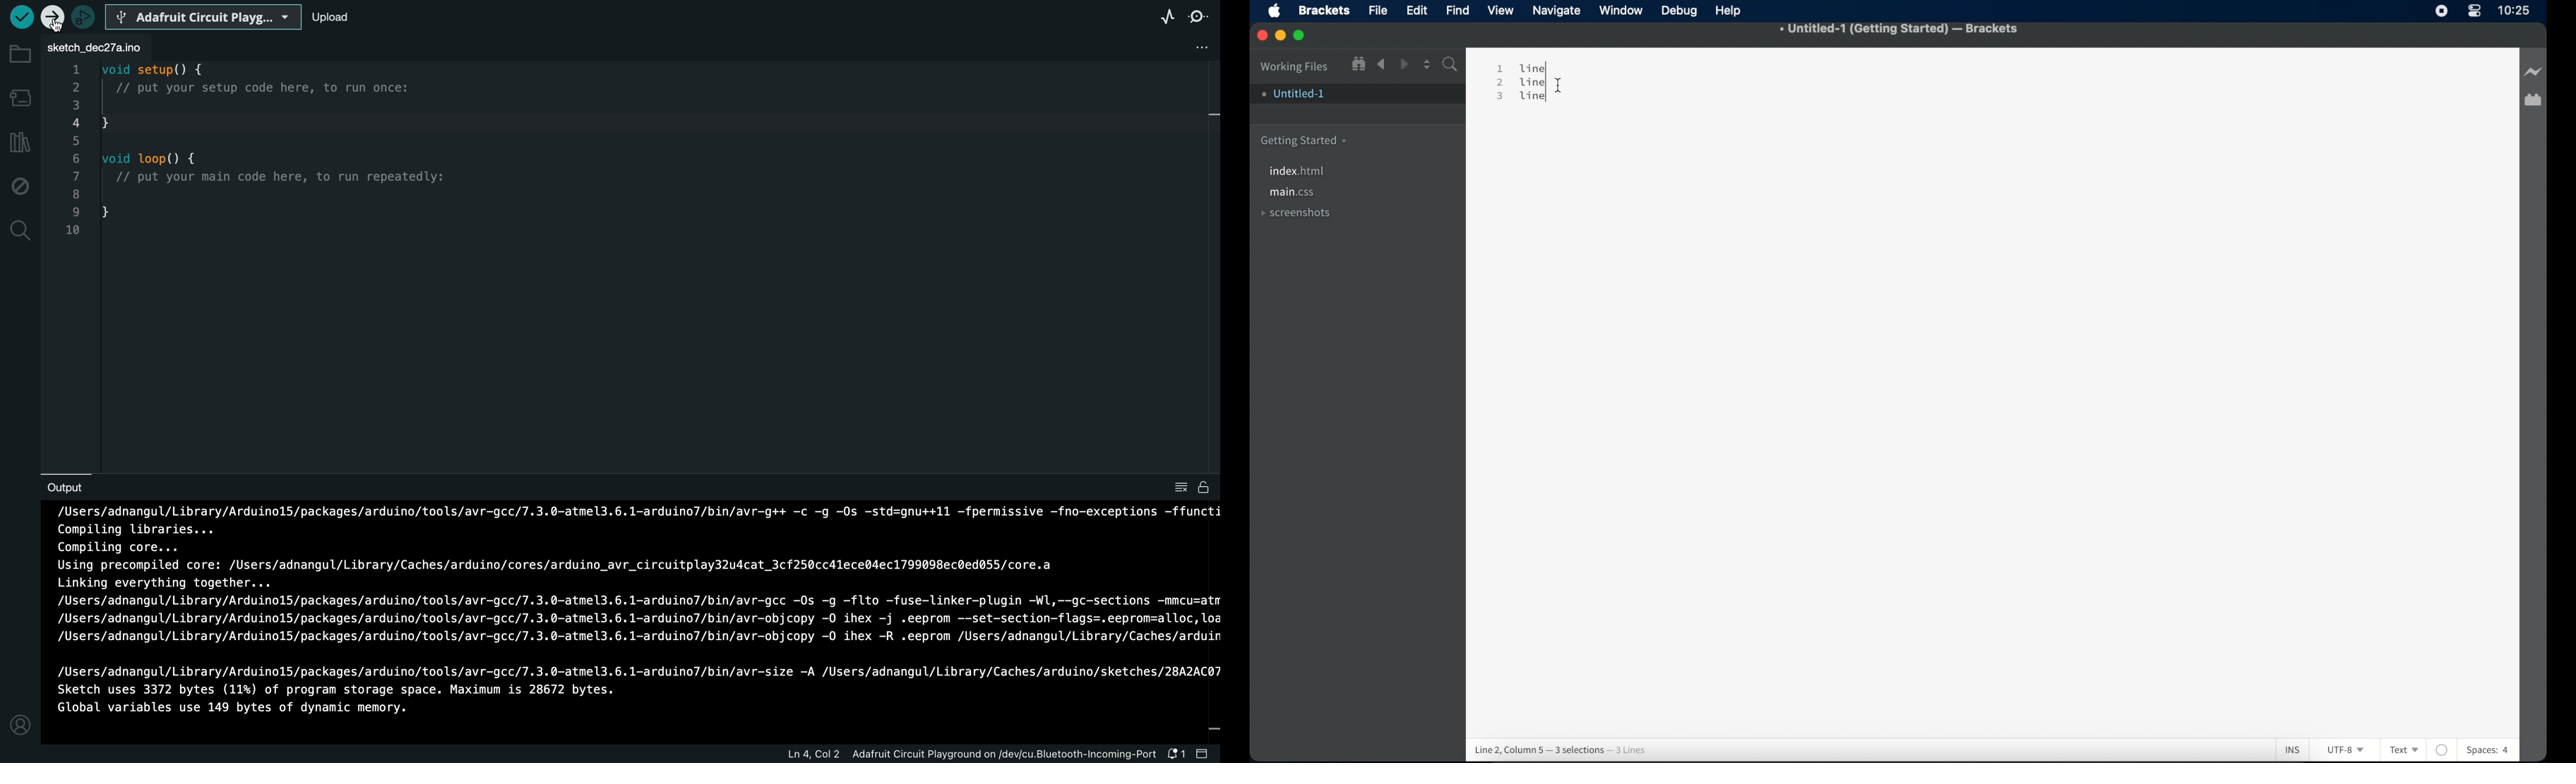  What do you see at coordinates (1502, 10) in the screenshot?
I see `view` at bounding box center [1502, 10].